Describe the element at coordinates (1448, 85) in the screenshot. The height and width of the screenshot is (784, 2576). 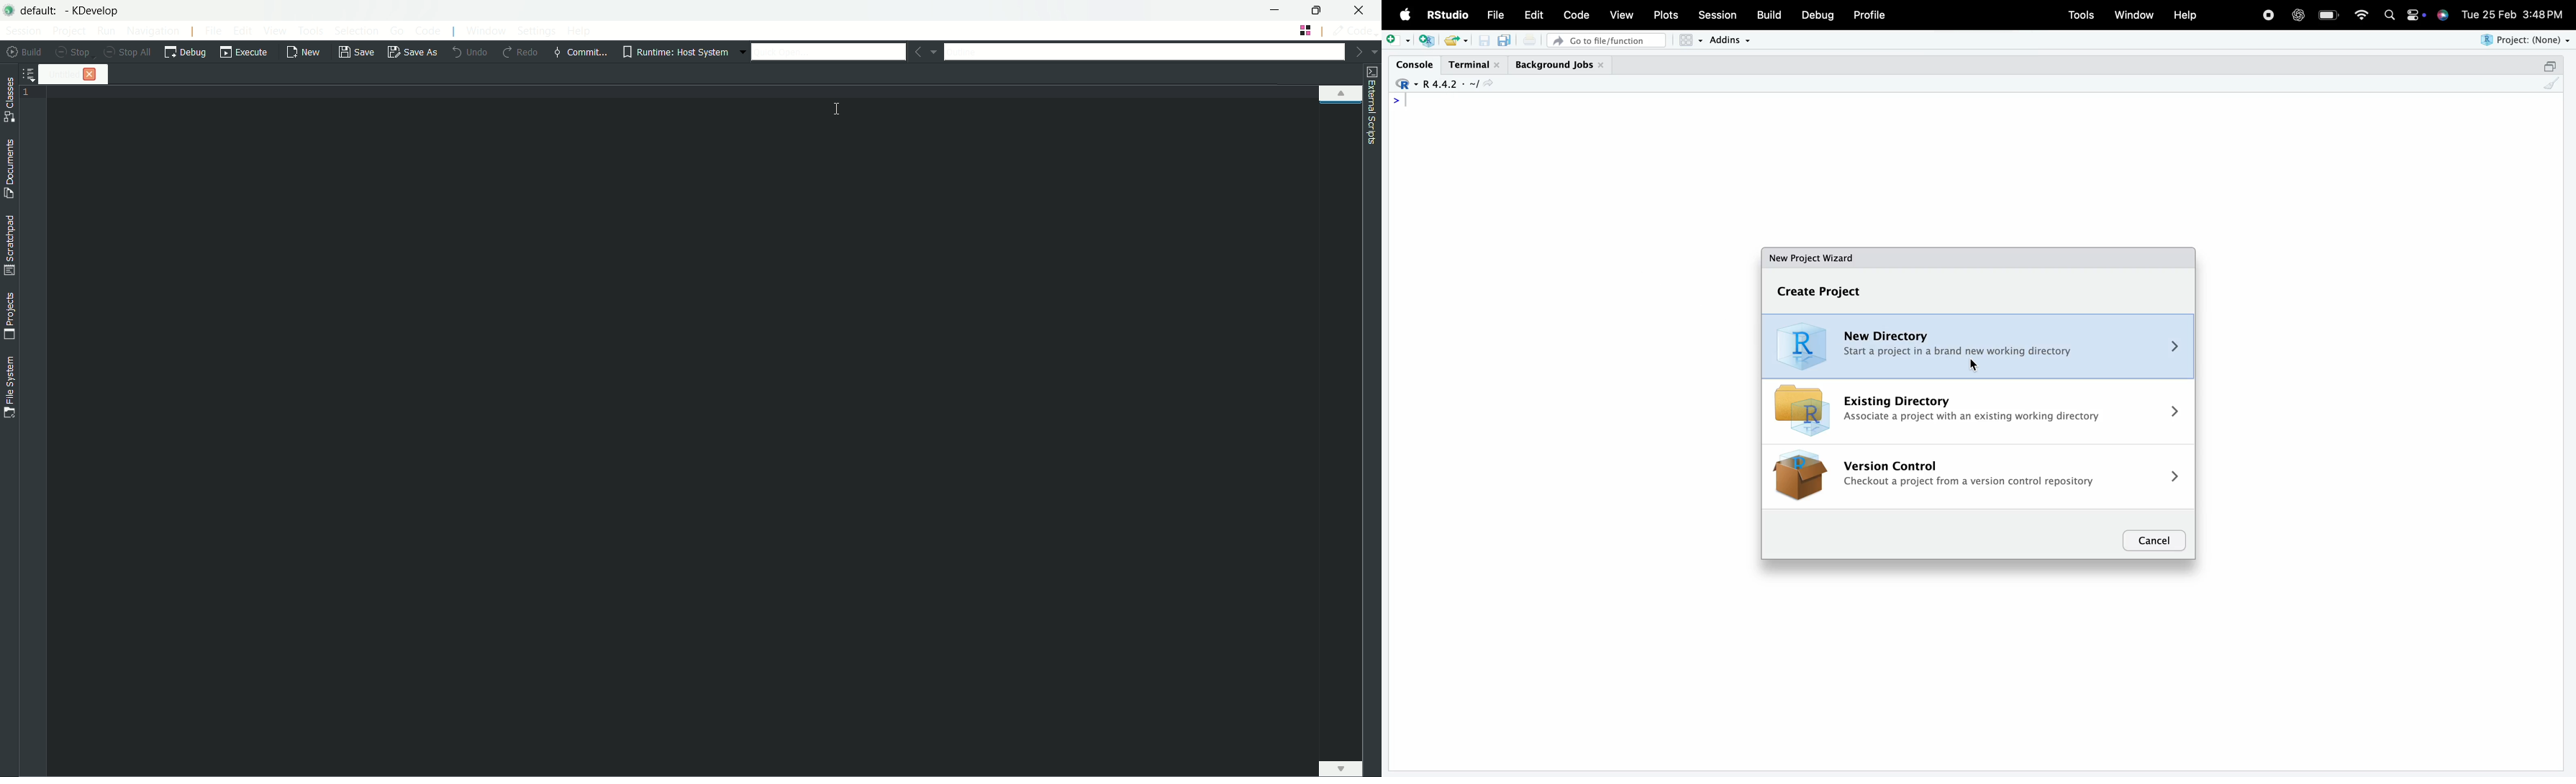
I see `R4.4.2 - ~` at that location.